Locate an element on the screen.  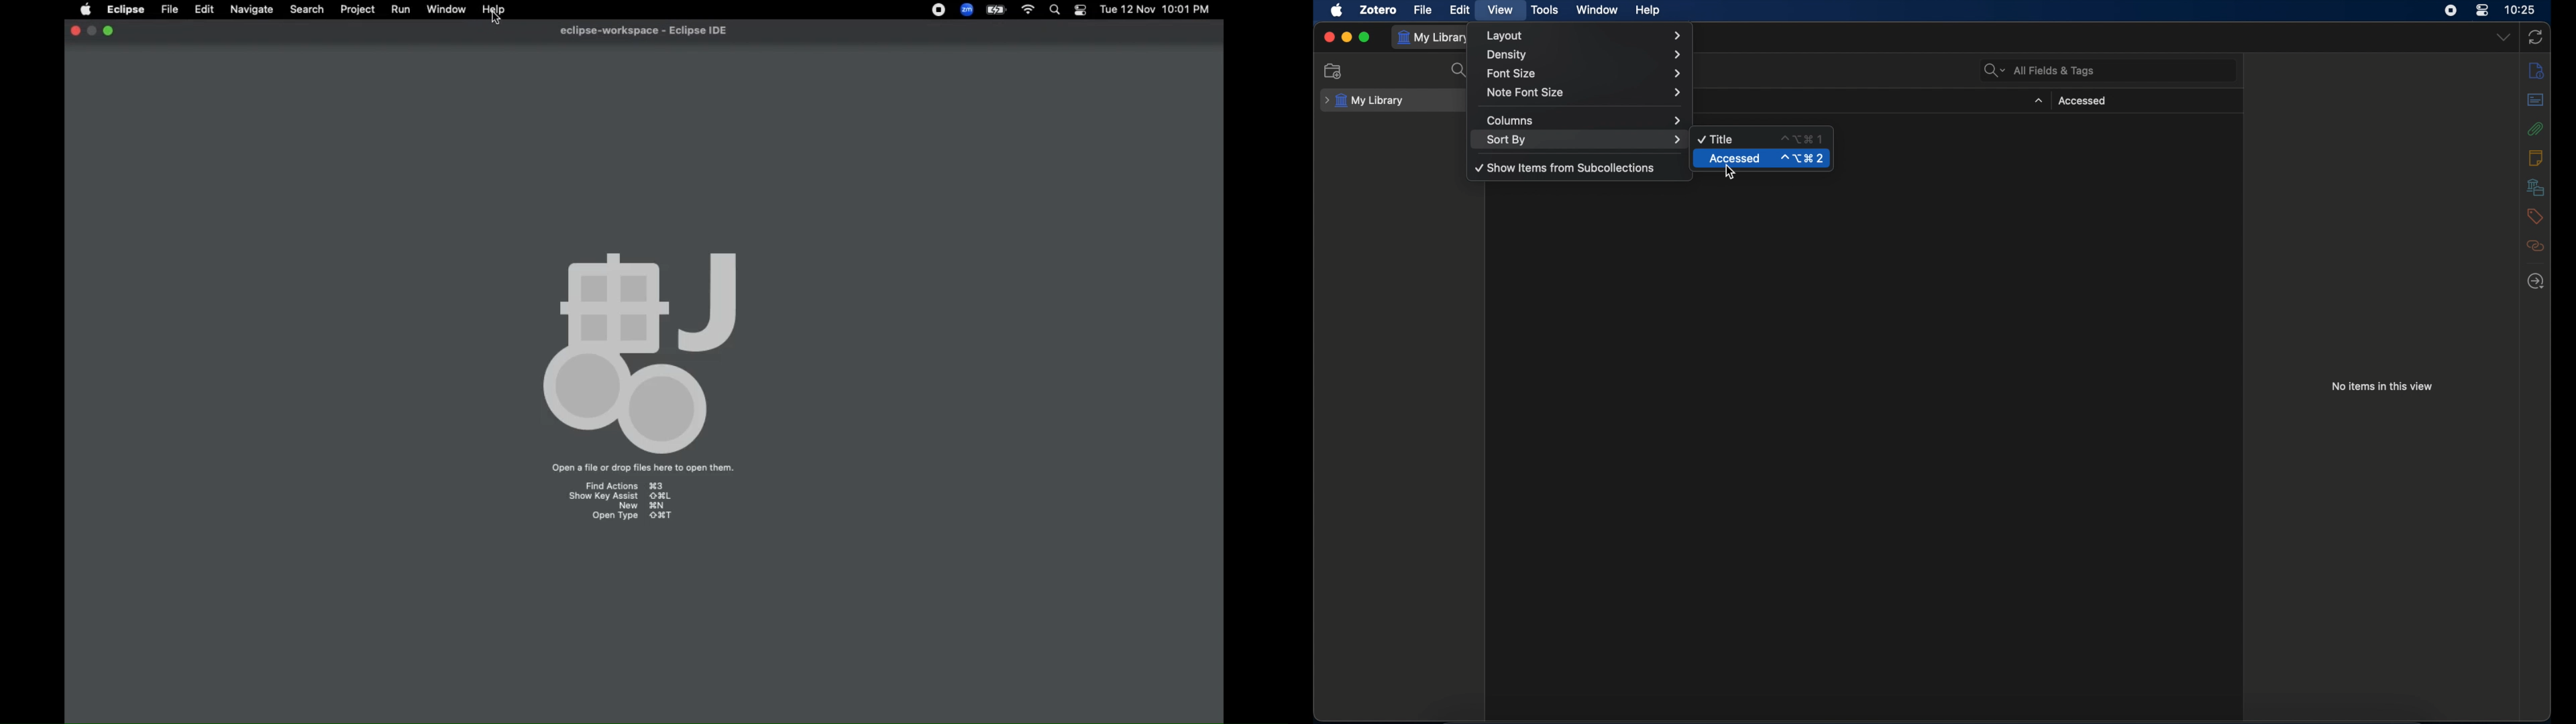
my library is located at coordinates (1434, 38).